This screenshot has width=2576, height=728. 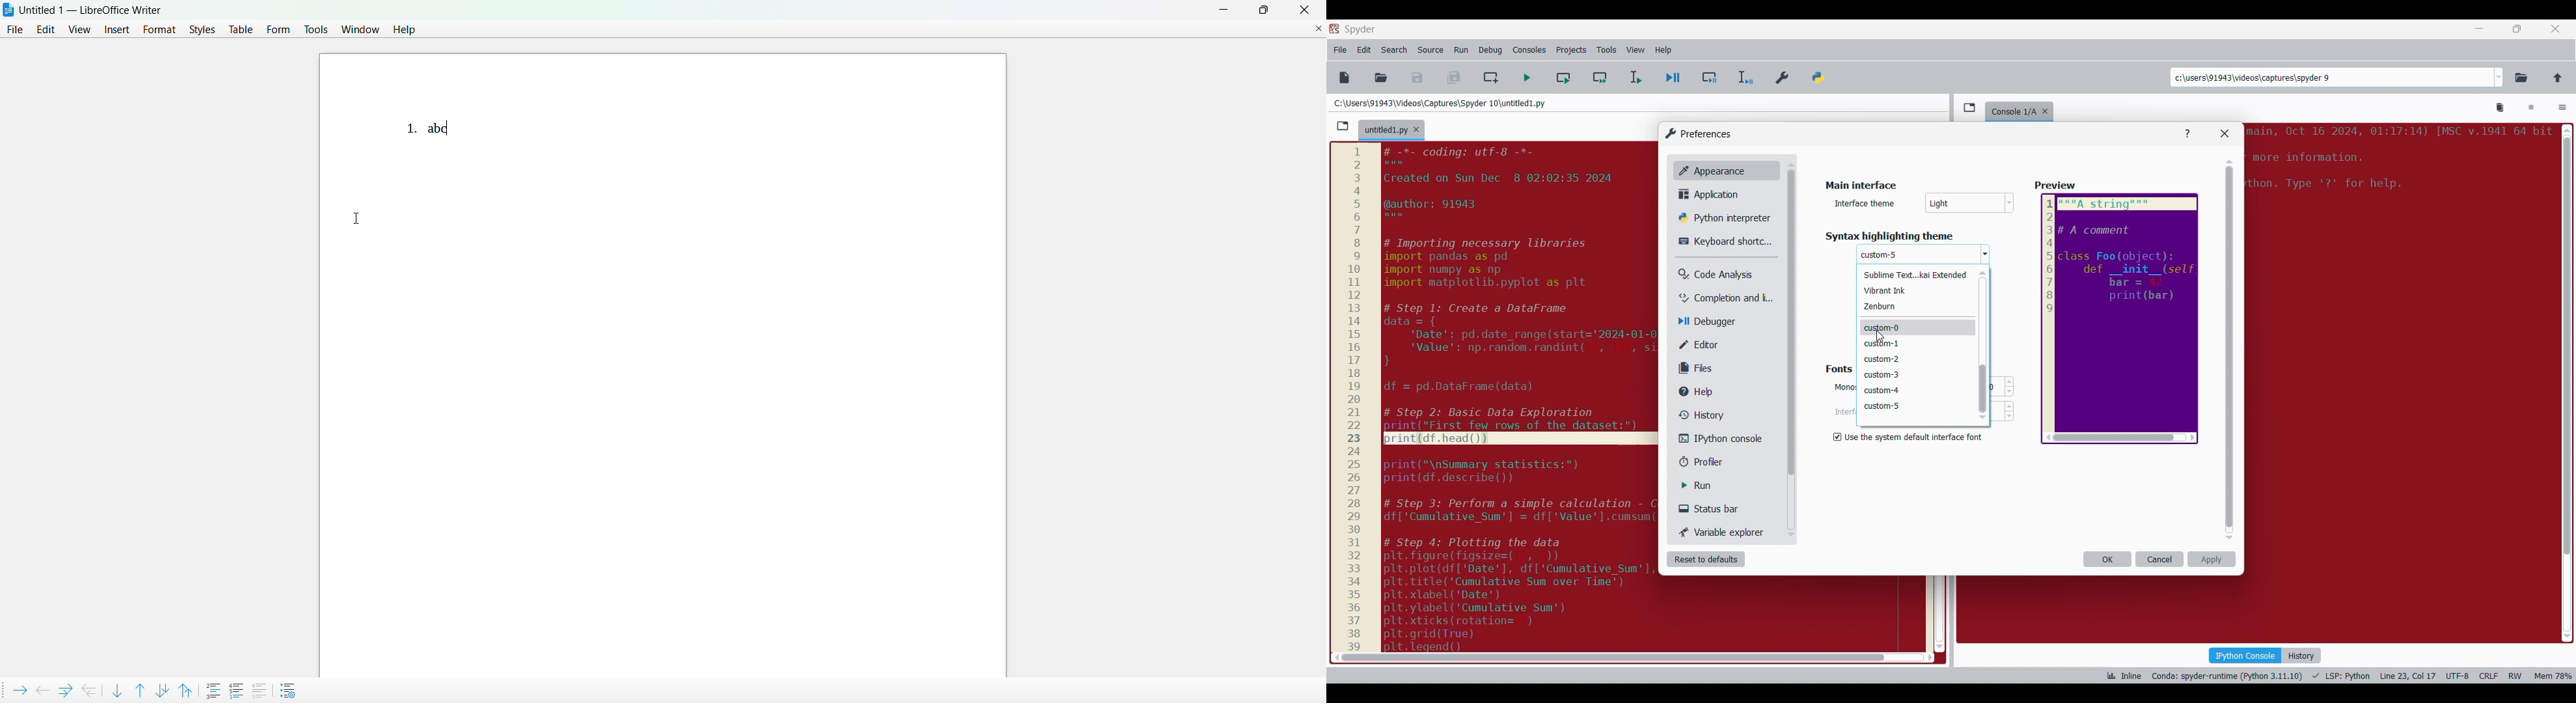 What do you see at coordinates (1860, 186) in the screenshot?
I see `Title of current window` at bounding box center [1860, 186].